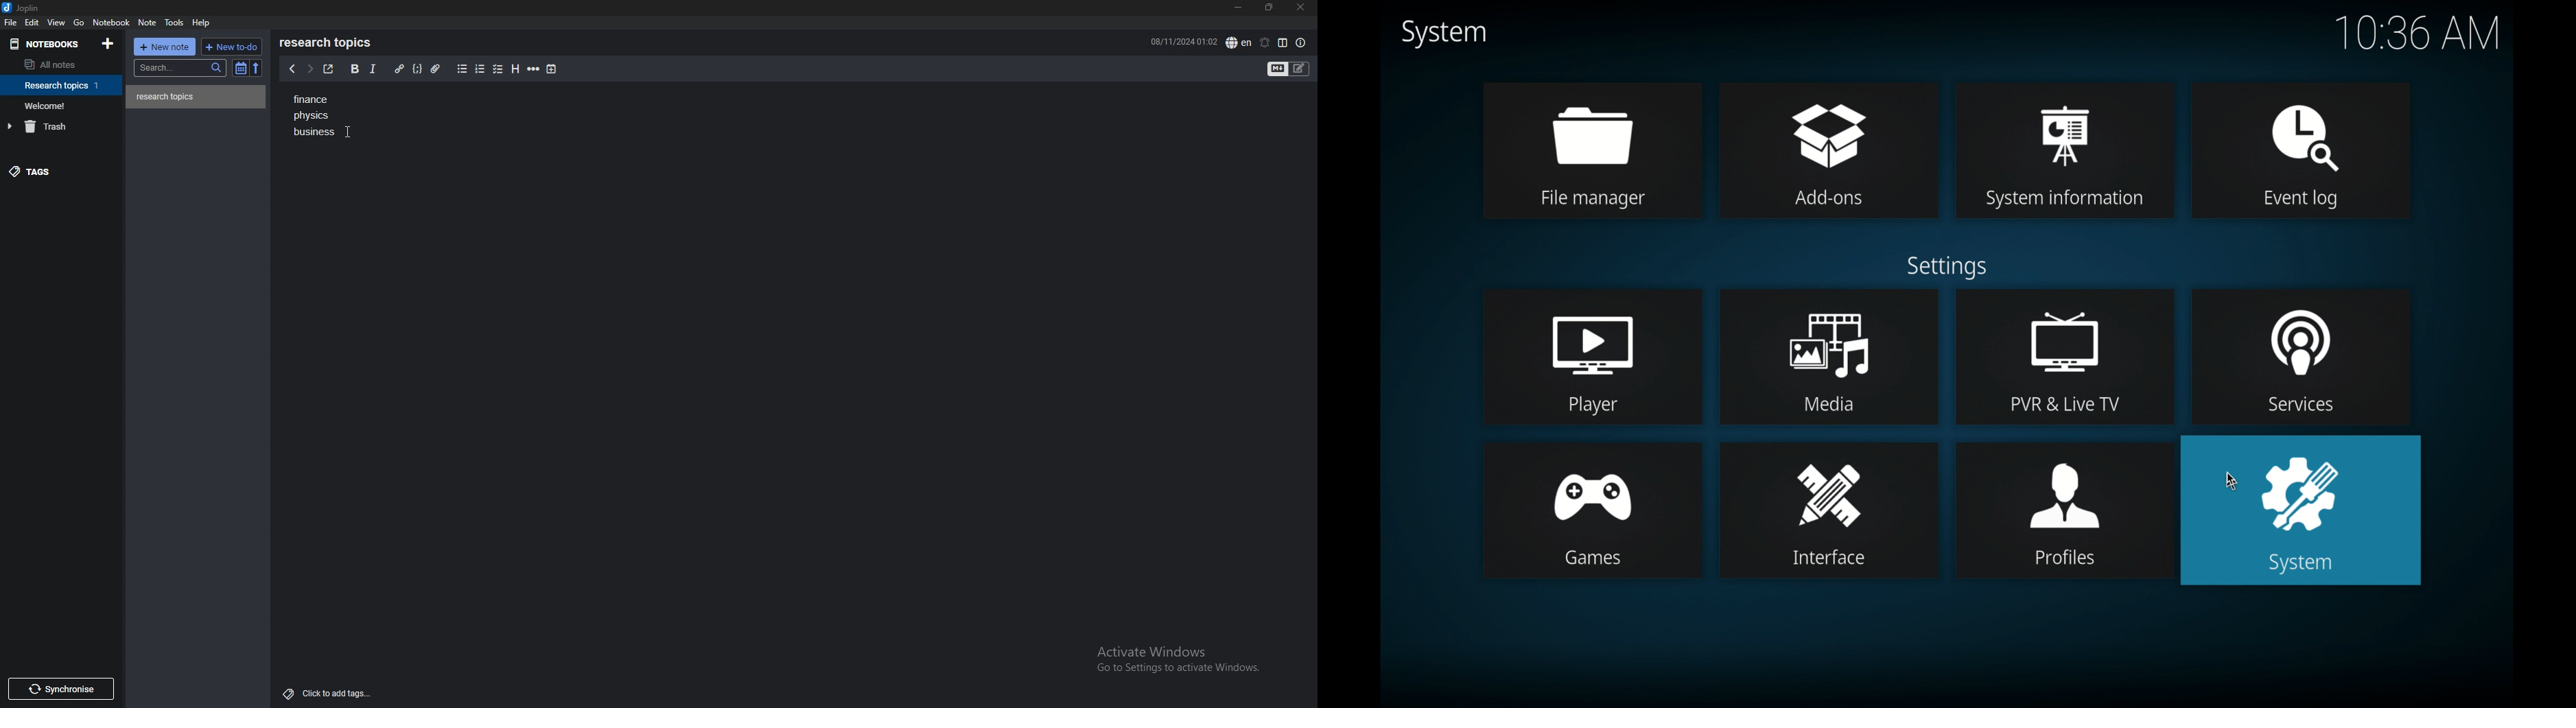  Describe the element at coordinates (181, 67) in the screenshot. I see `search bar` at that location.